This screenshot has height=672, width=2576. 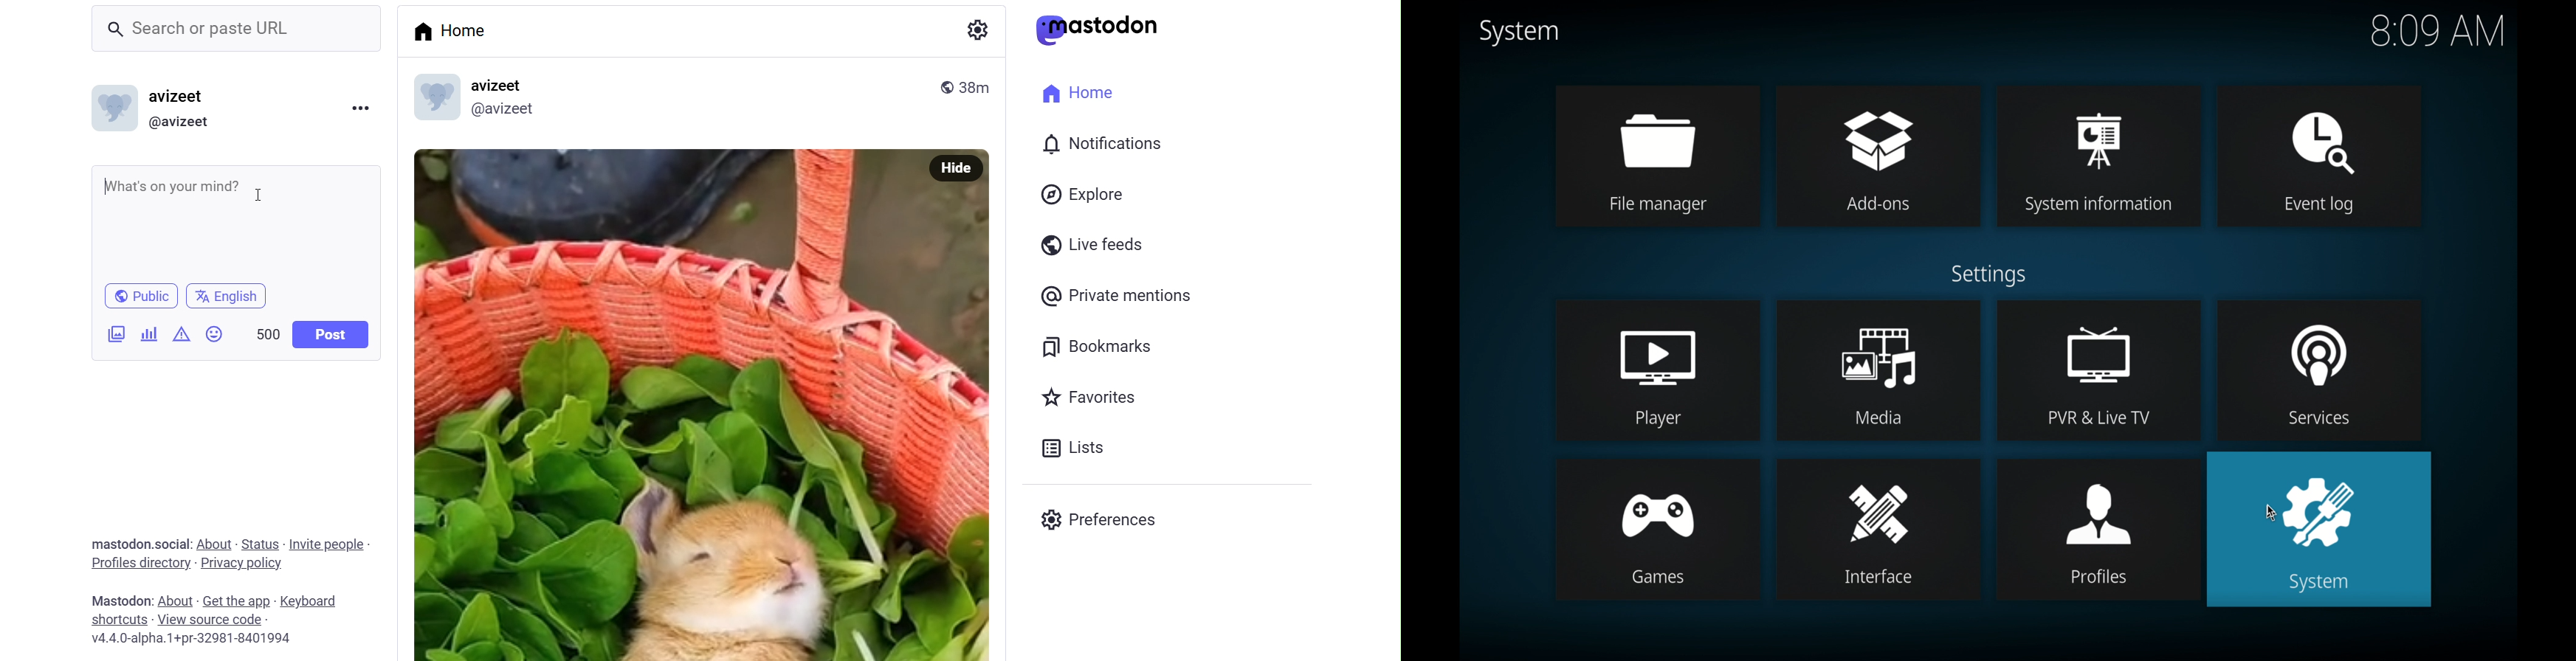 I want to click on English, so click(x=231, y=295).